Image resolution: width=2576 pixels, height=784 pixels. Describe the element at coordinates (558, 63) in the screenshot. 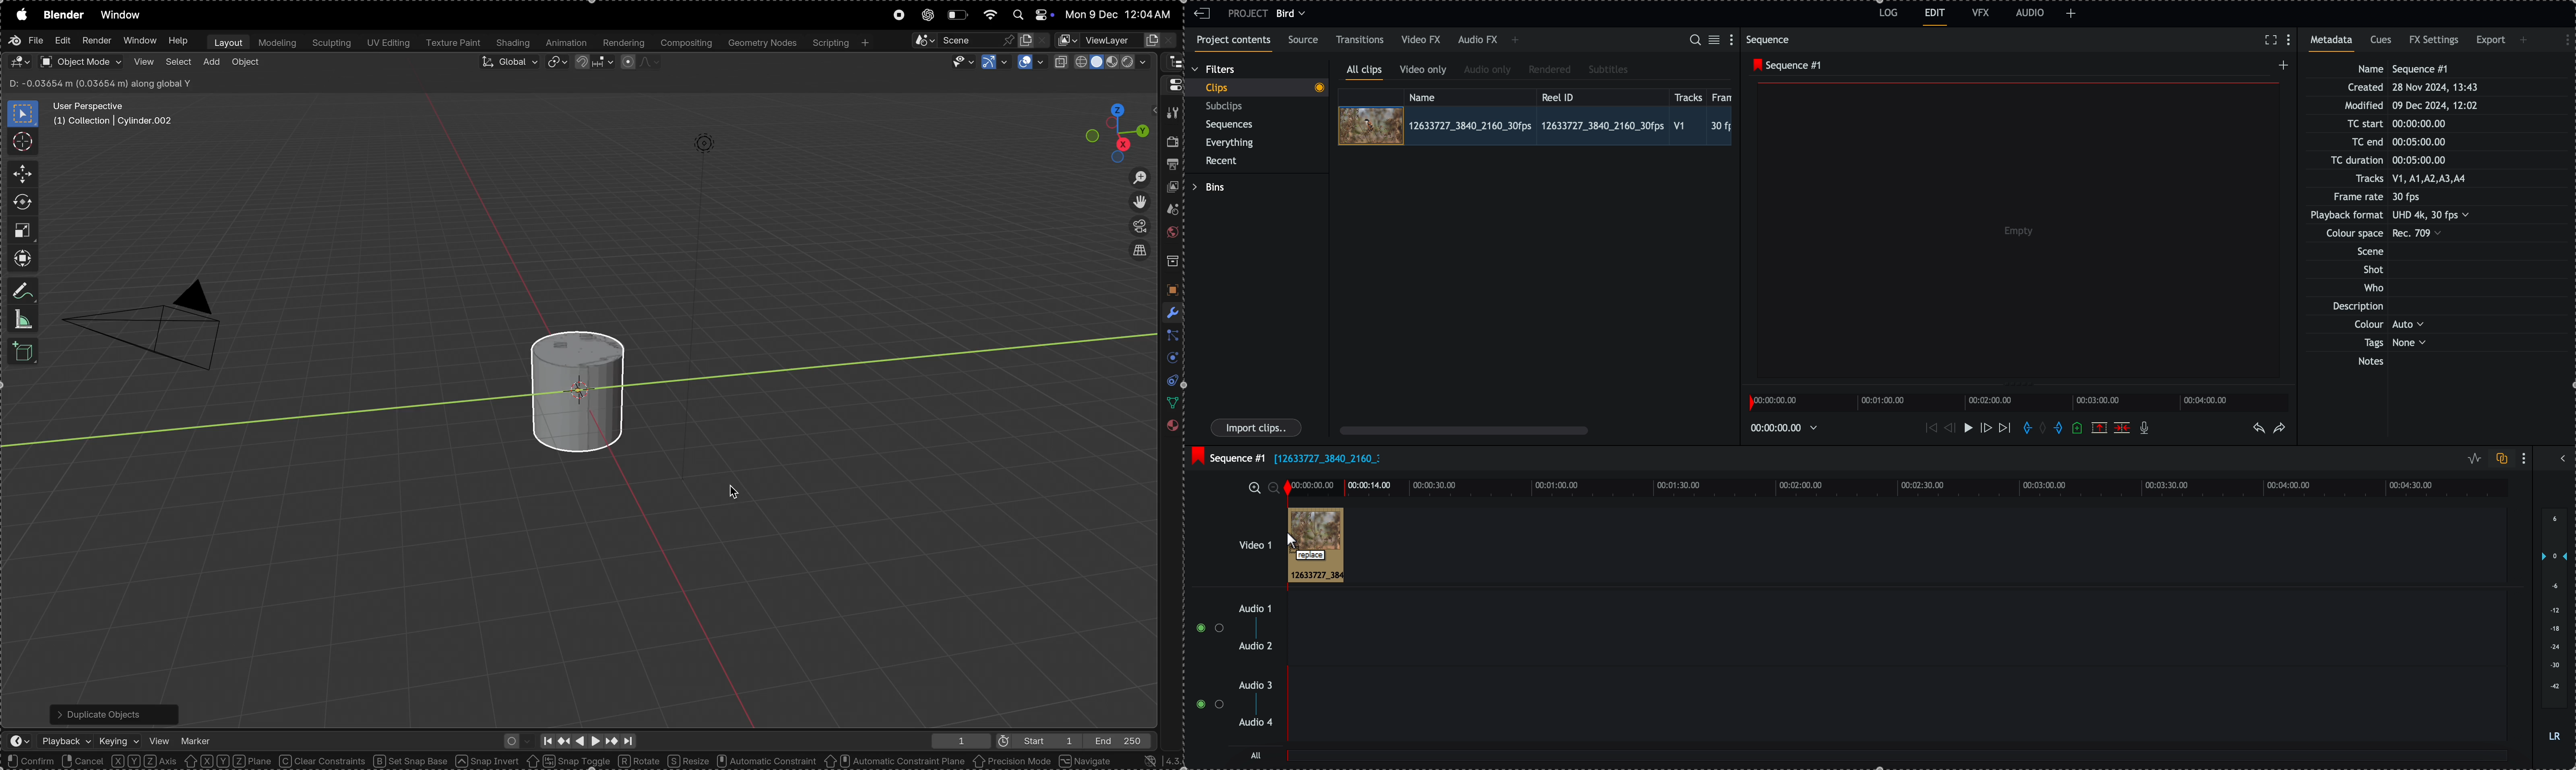

I see `transform pivoit point` at that location.